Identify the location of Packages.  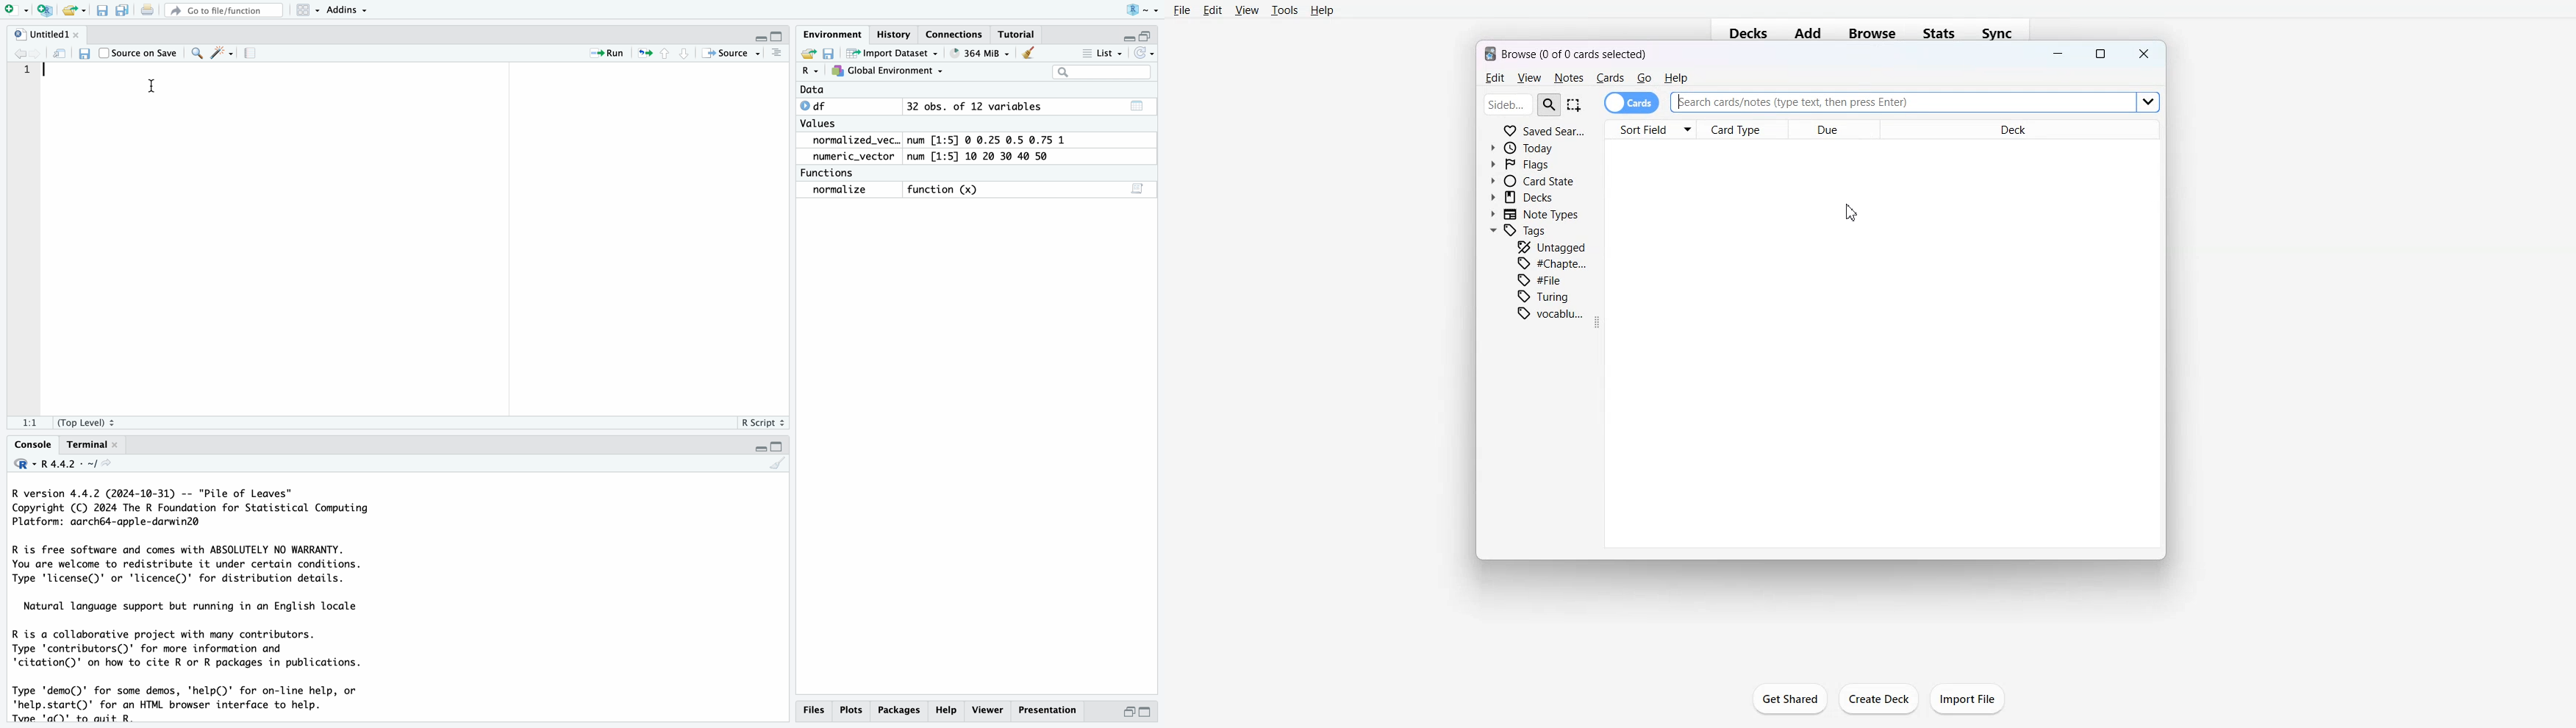
(901, 710).